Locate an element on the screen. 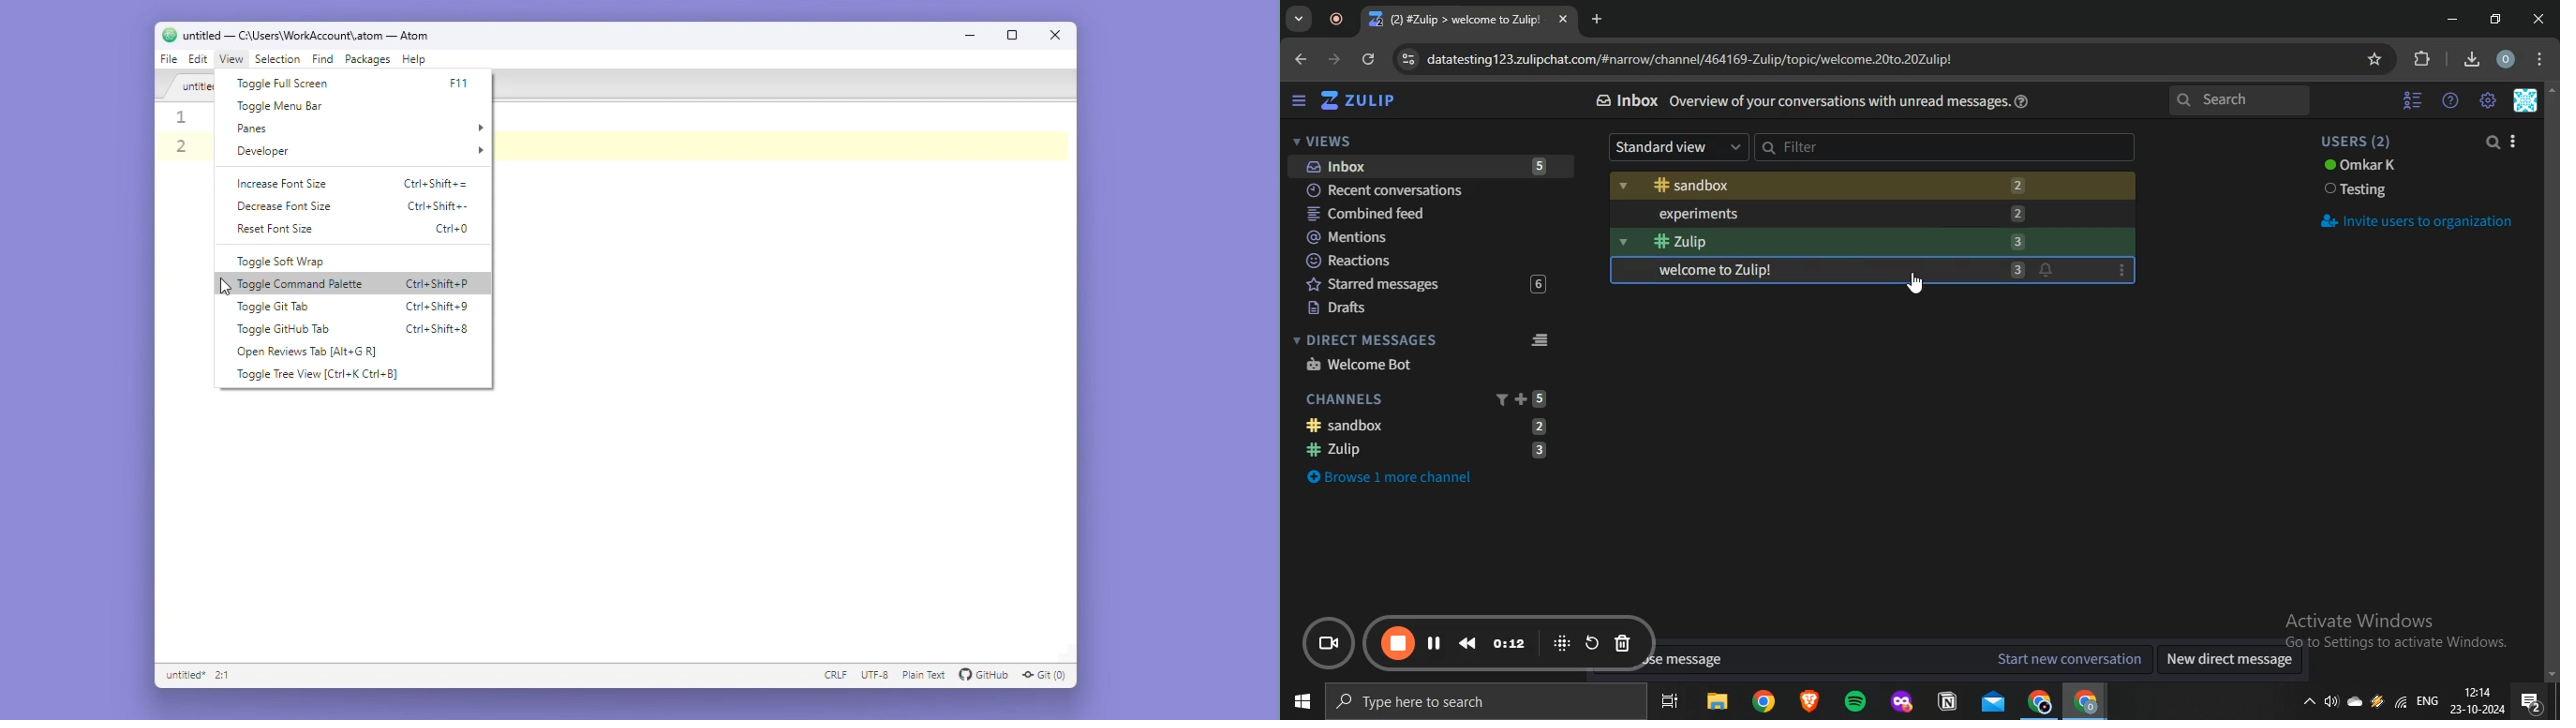 Image resolution: width=2576 pixels, height=728 pixels. reload is located at coordinates (1592, 642).